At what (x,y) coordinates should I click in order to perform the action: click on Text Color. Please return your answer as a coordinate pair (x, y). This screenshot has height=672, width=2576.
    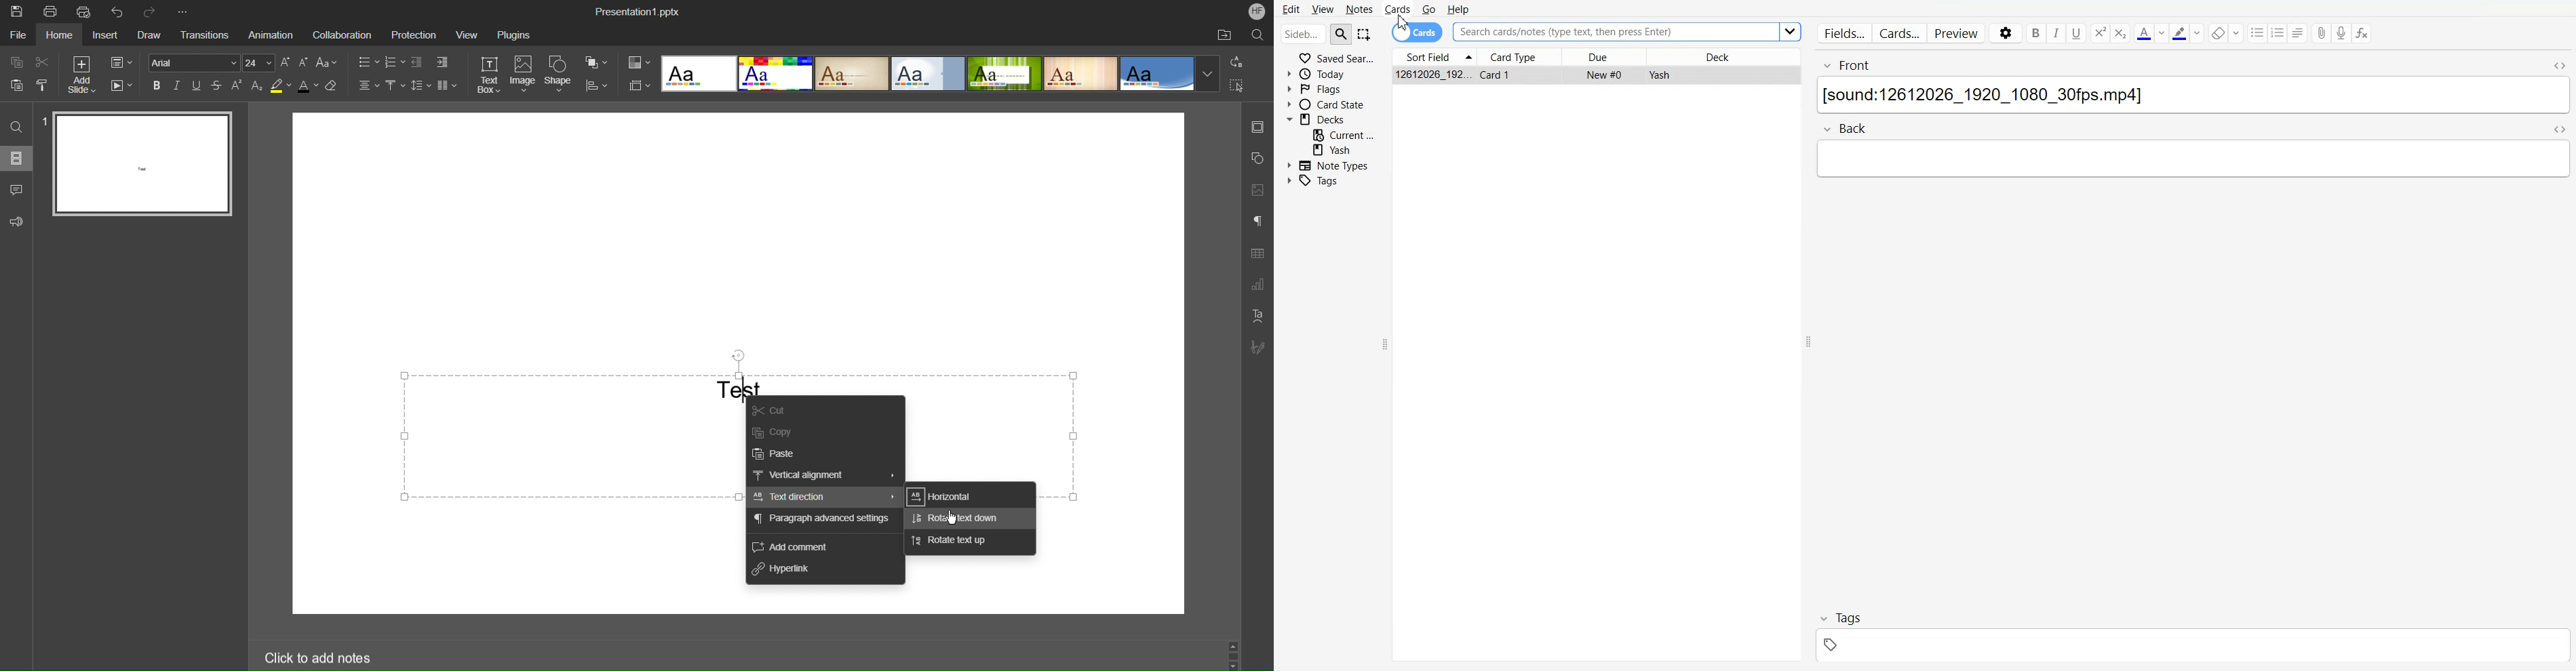
    Looking at the image, I should click on (309, 86).